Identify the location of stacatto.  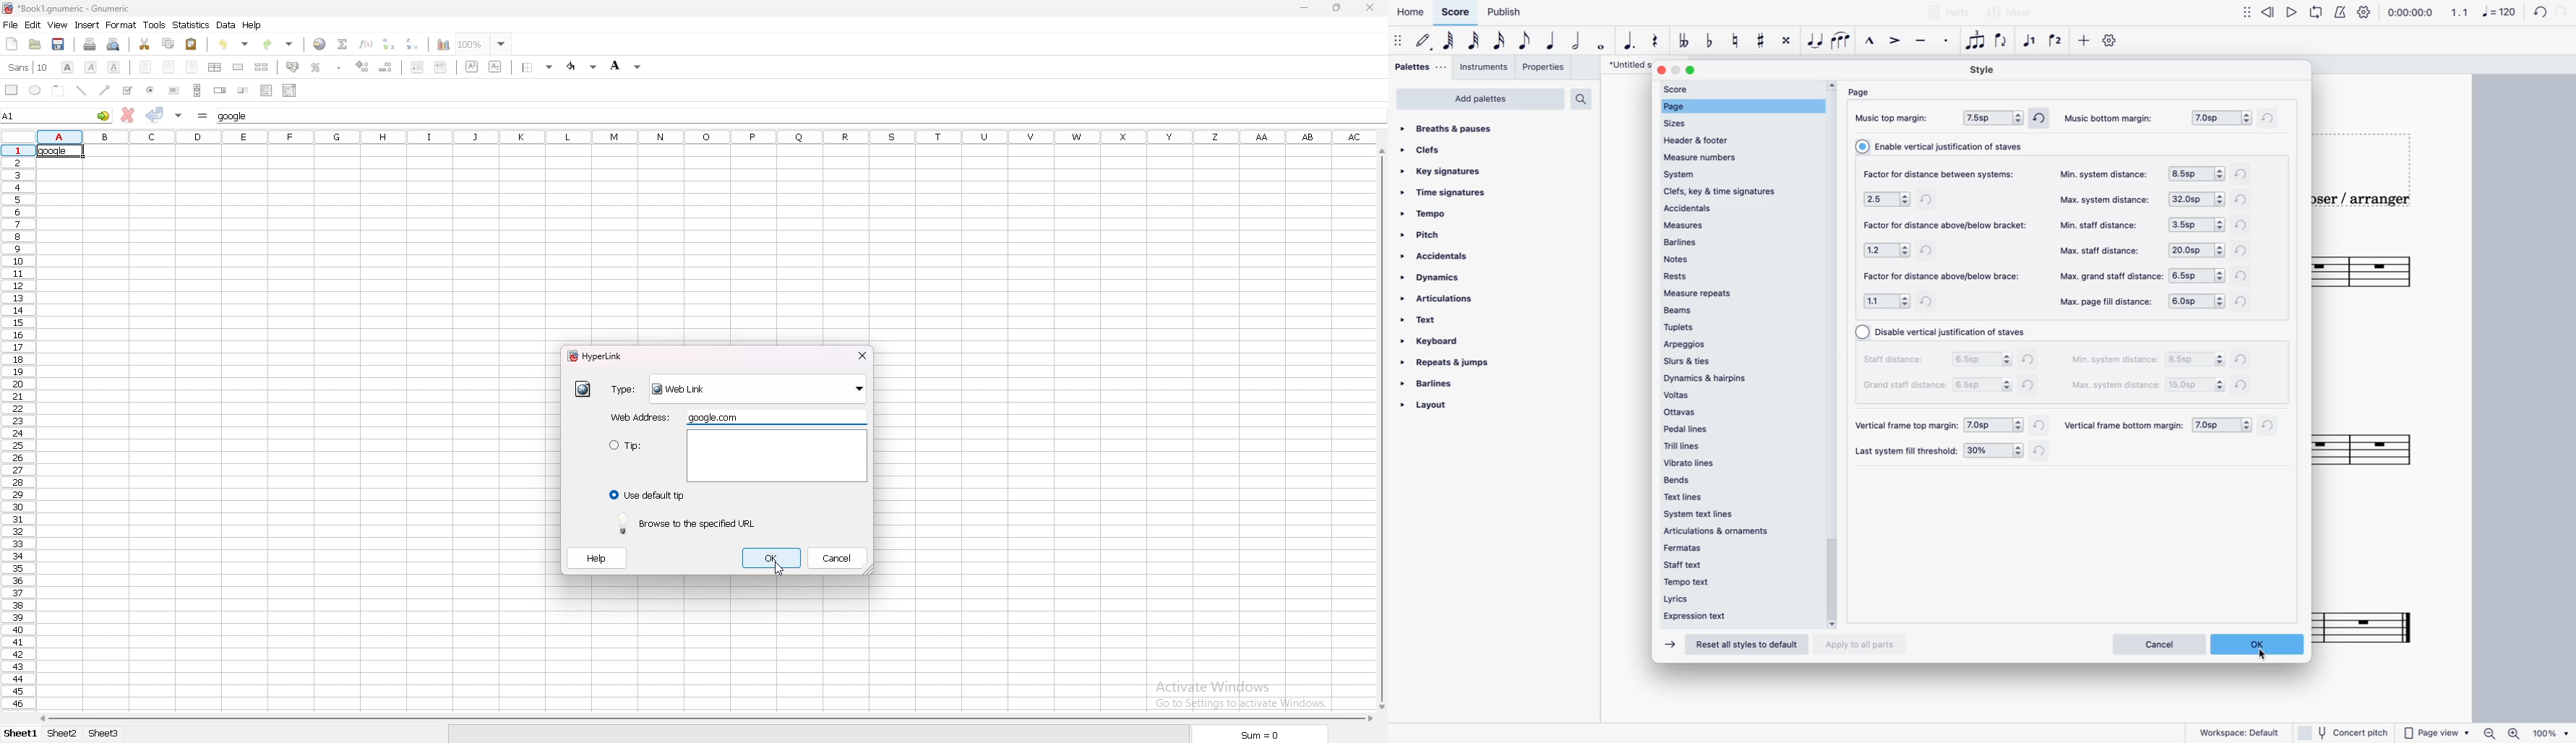
(1946, 42).